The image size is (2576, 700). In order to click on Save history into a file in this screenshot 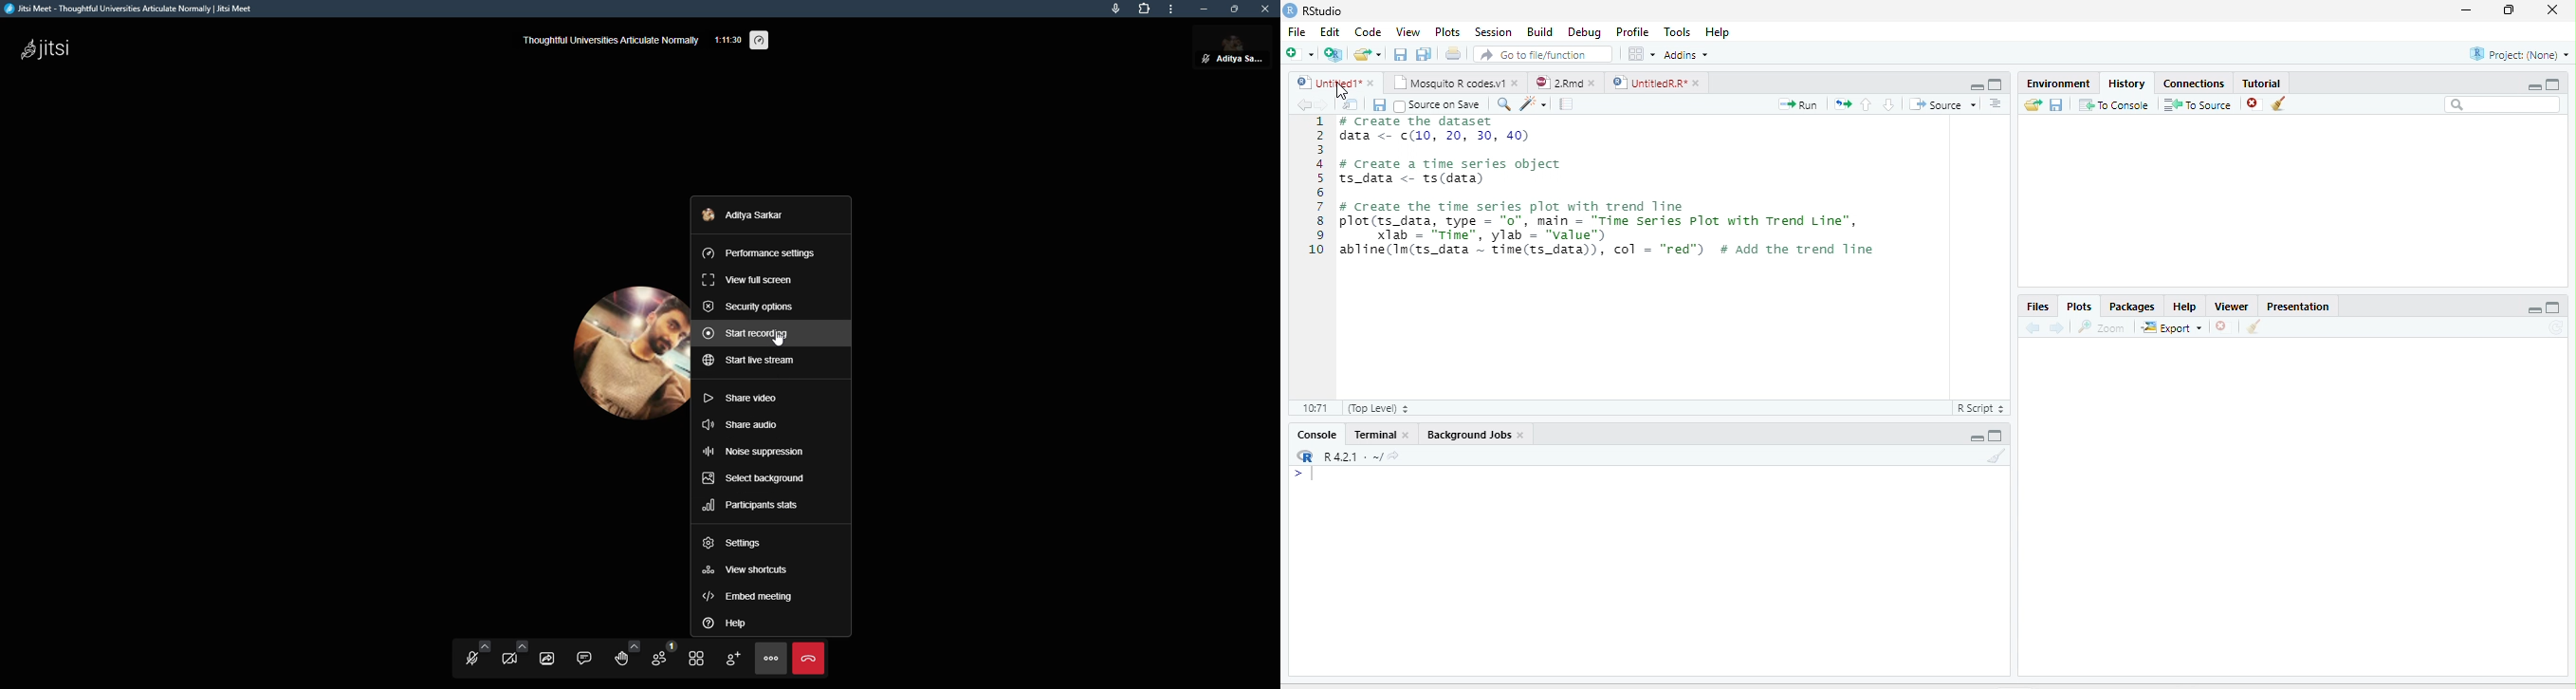, I will do `click(2056, 104)`.